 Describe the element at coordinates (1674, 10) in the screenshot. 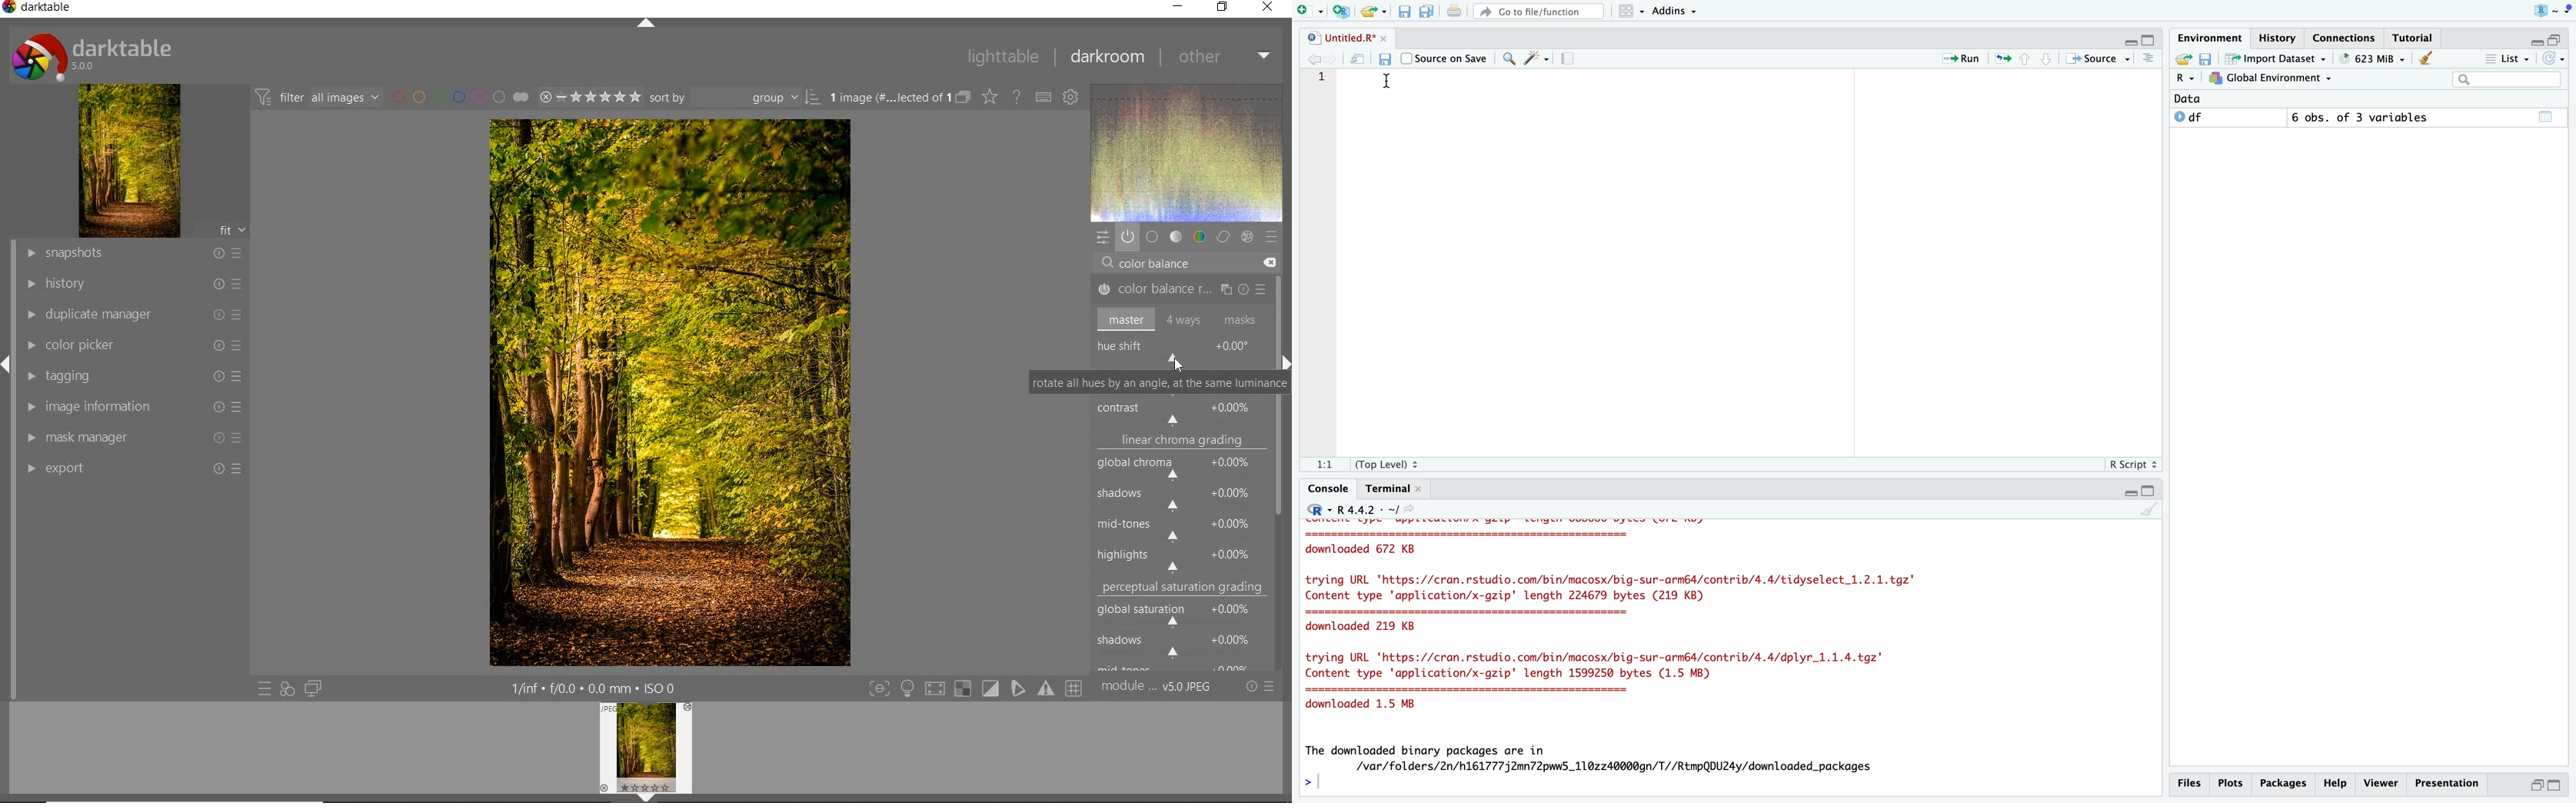

I see `Addins` at that location.